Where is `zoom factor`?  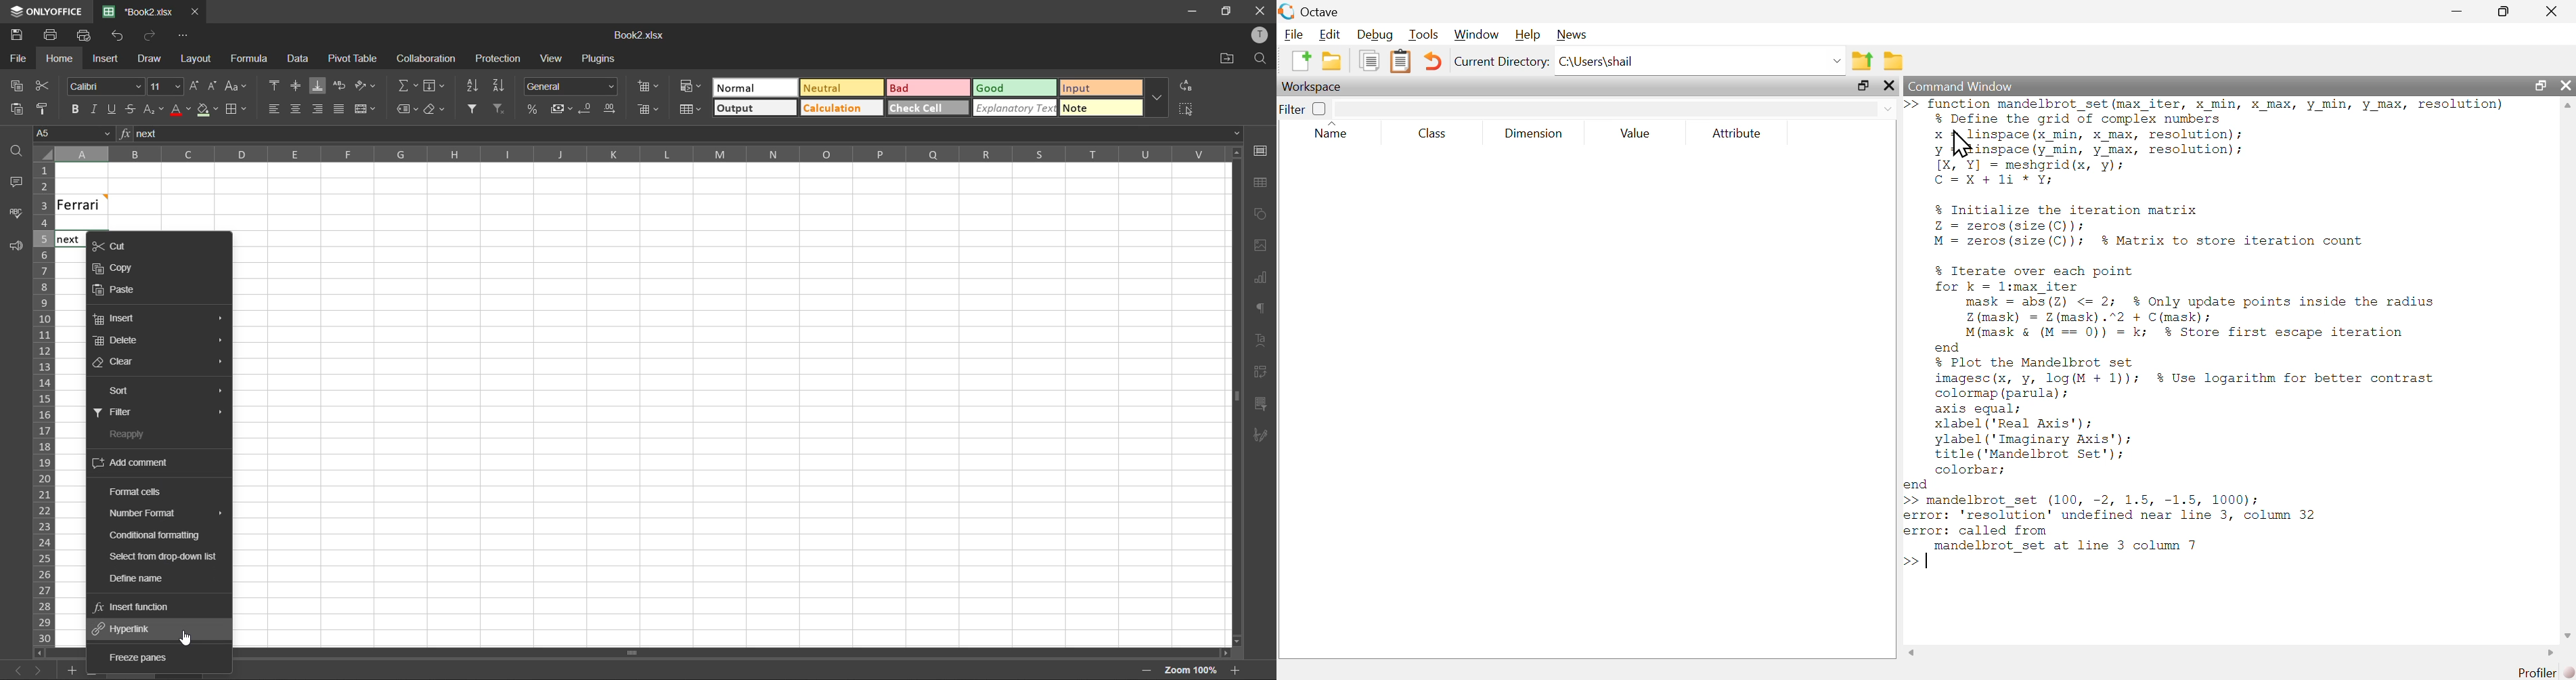
zoom factor is located at coordinates (1190, 669).